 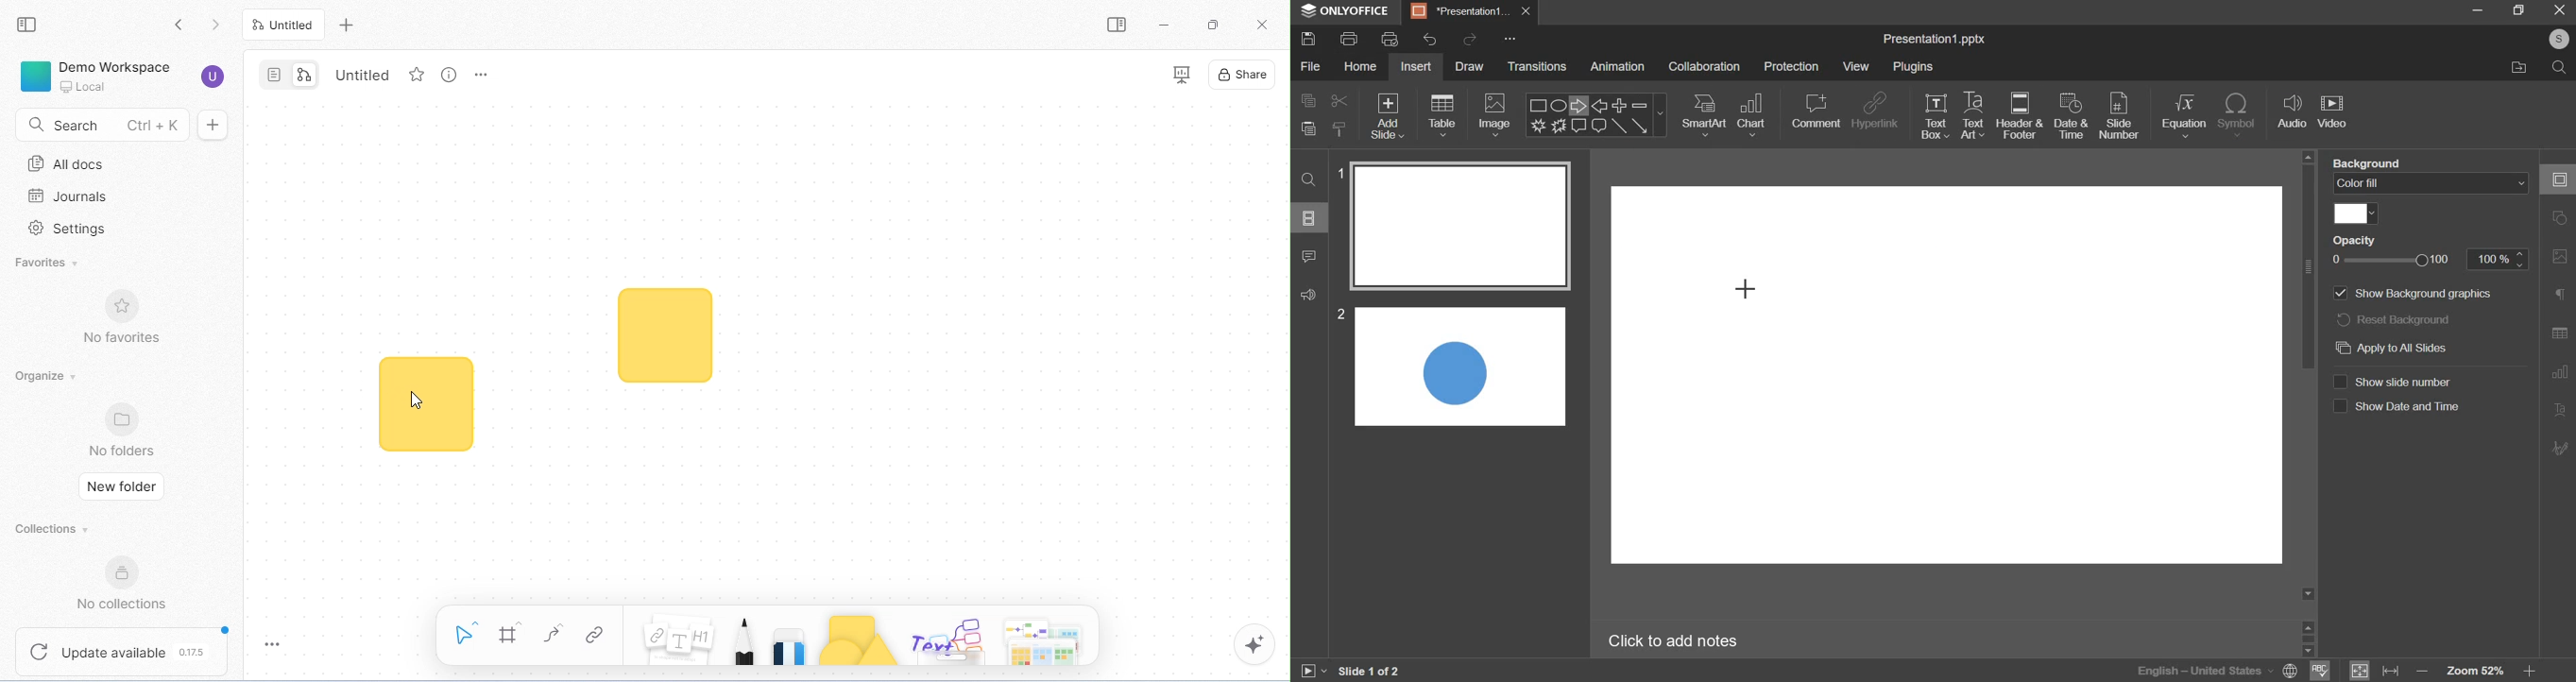 I want to click on Plus, so click(x=1620, y=104).